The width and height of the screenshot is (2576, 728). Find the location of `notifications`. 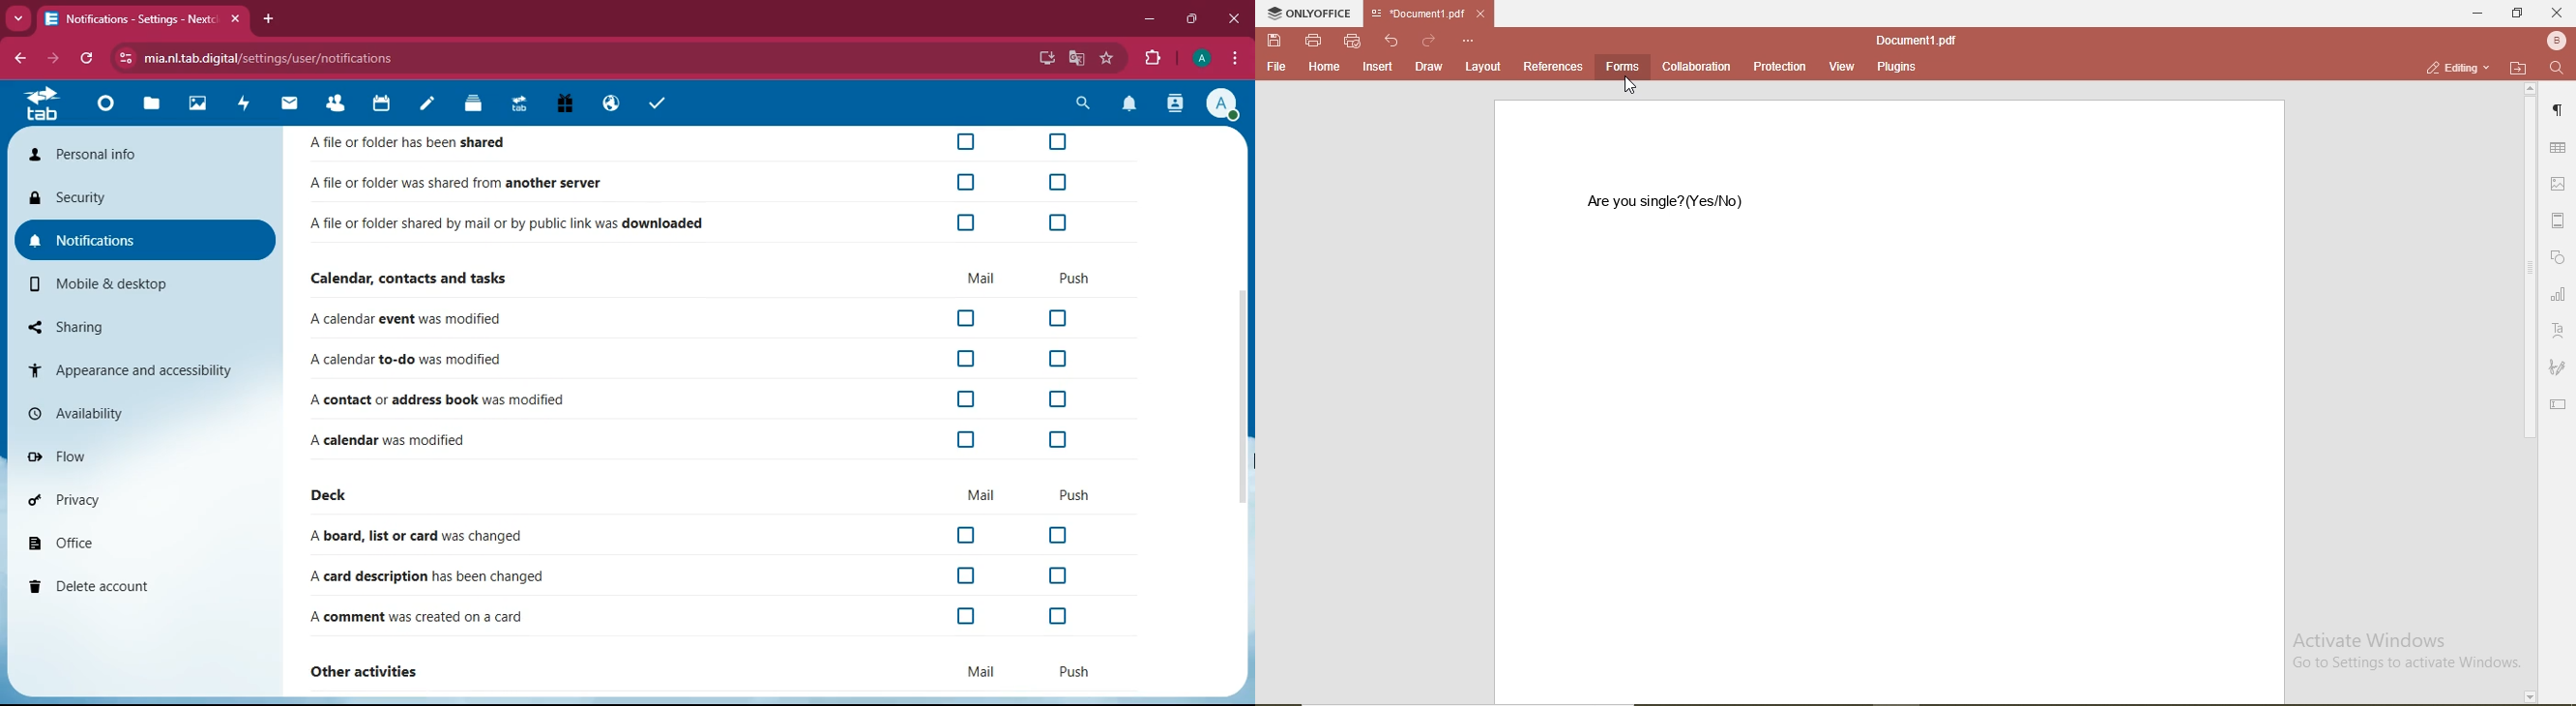

notifications is located at coordinates (145, 240).